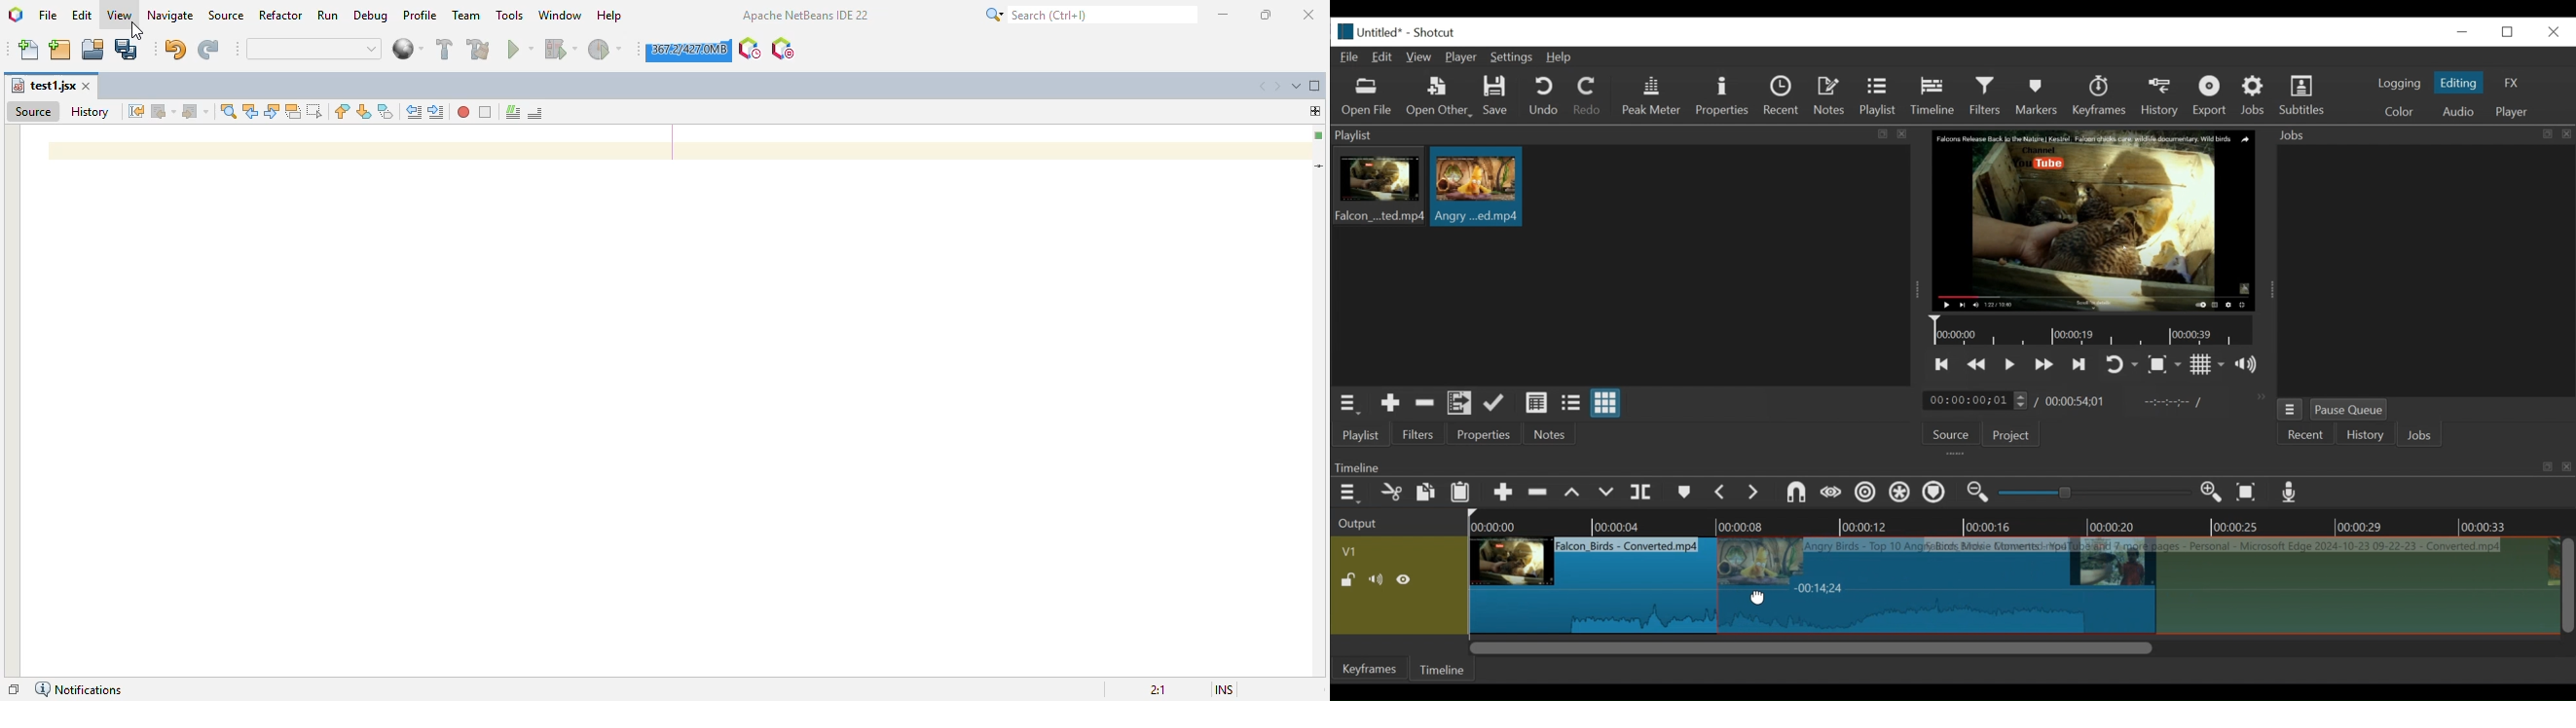 This screenshot has height=728, width=2576. I want to click on Project, so click(2009, 436).